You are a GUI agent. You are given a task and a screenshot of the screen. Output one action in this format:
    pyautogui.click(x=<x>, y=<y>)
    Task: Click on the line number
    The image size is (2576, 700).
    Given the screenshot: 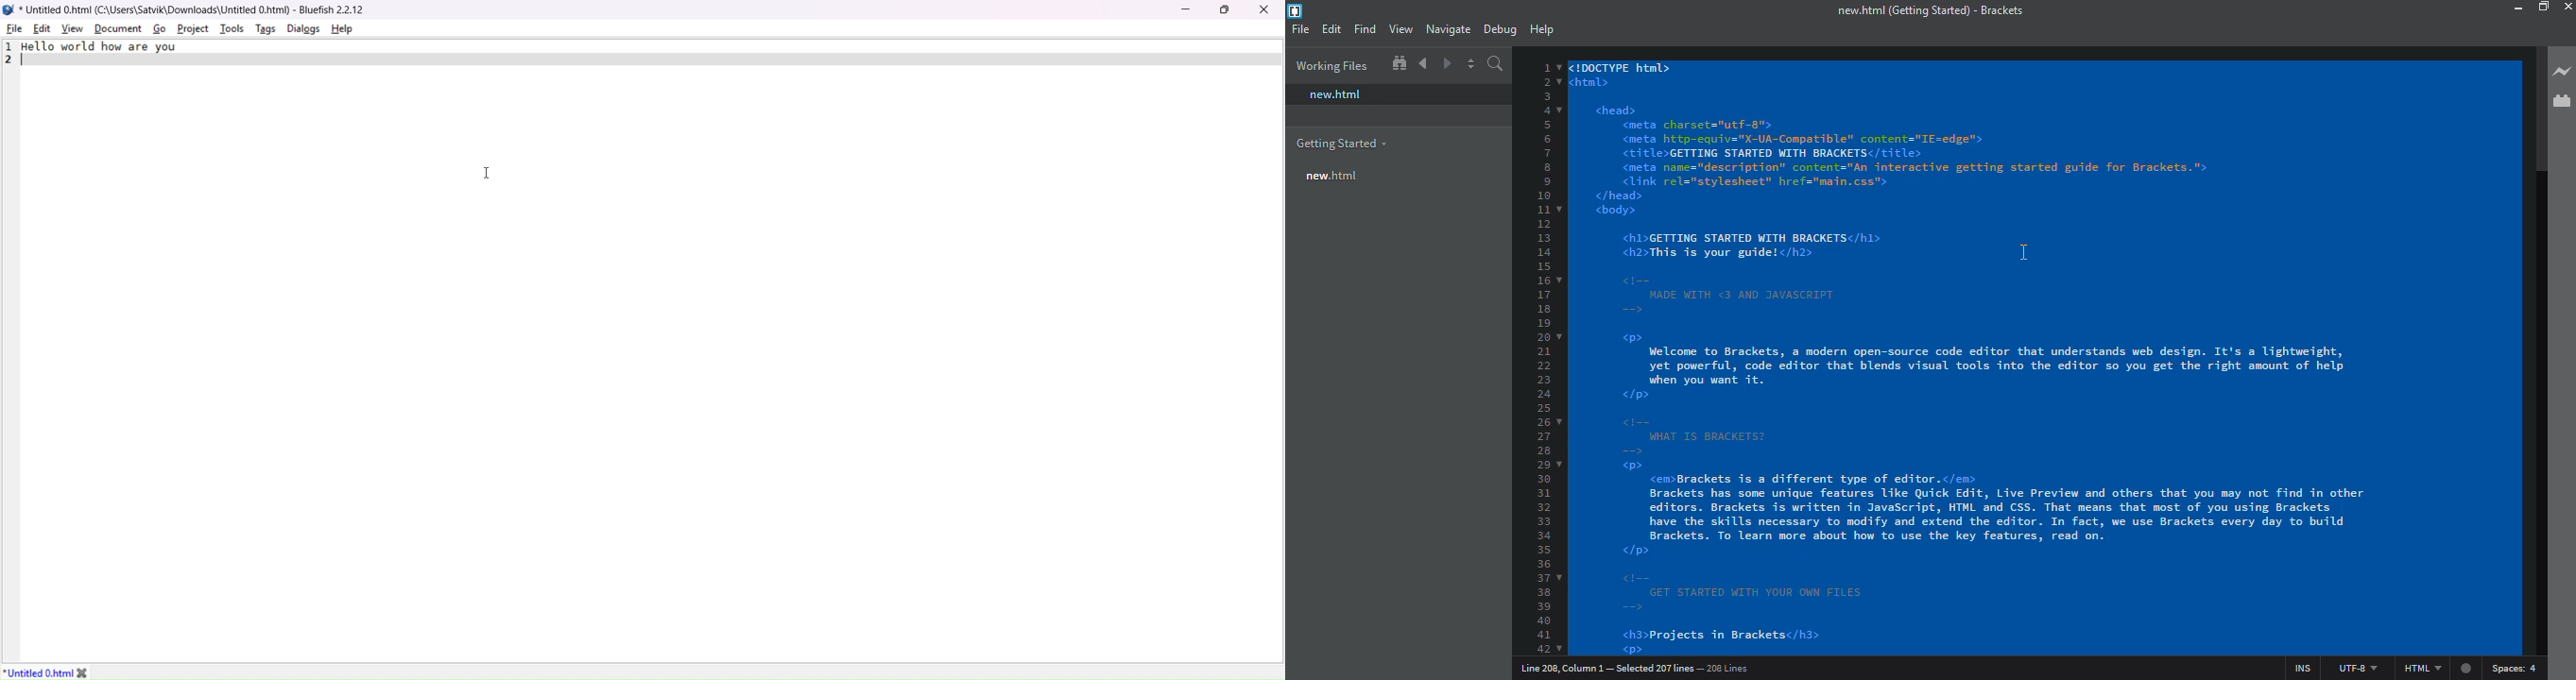 What is the action you would take?
    pyautogui.click(x=1643, y=669)
    